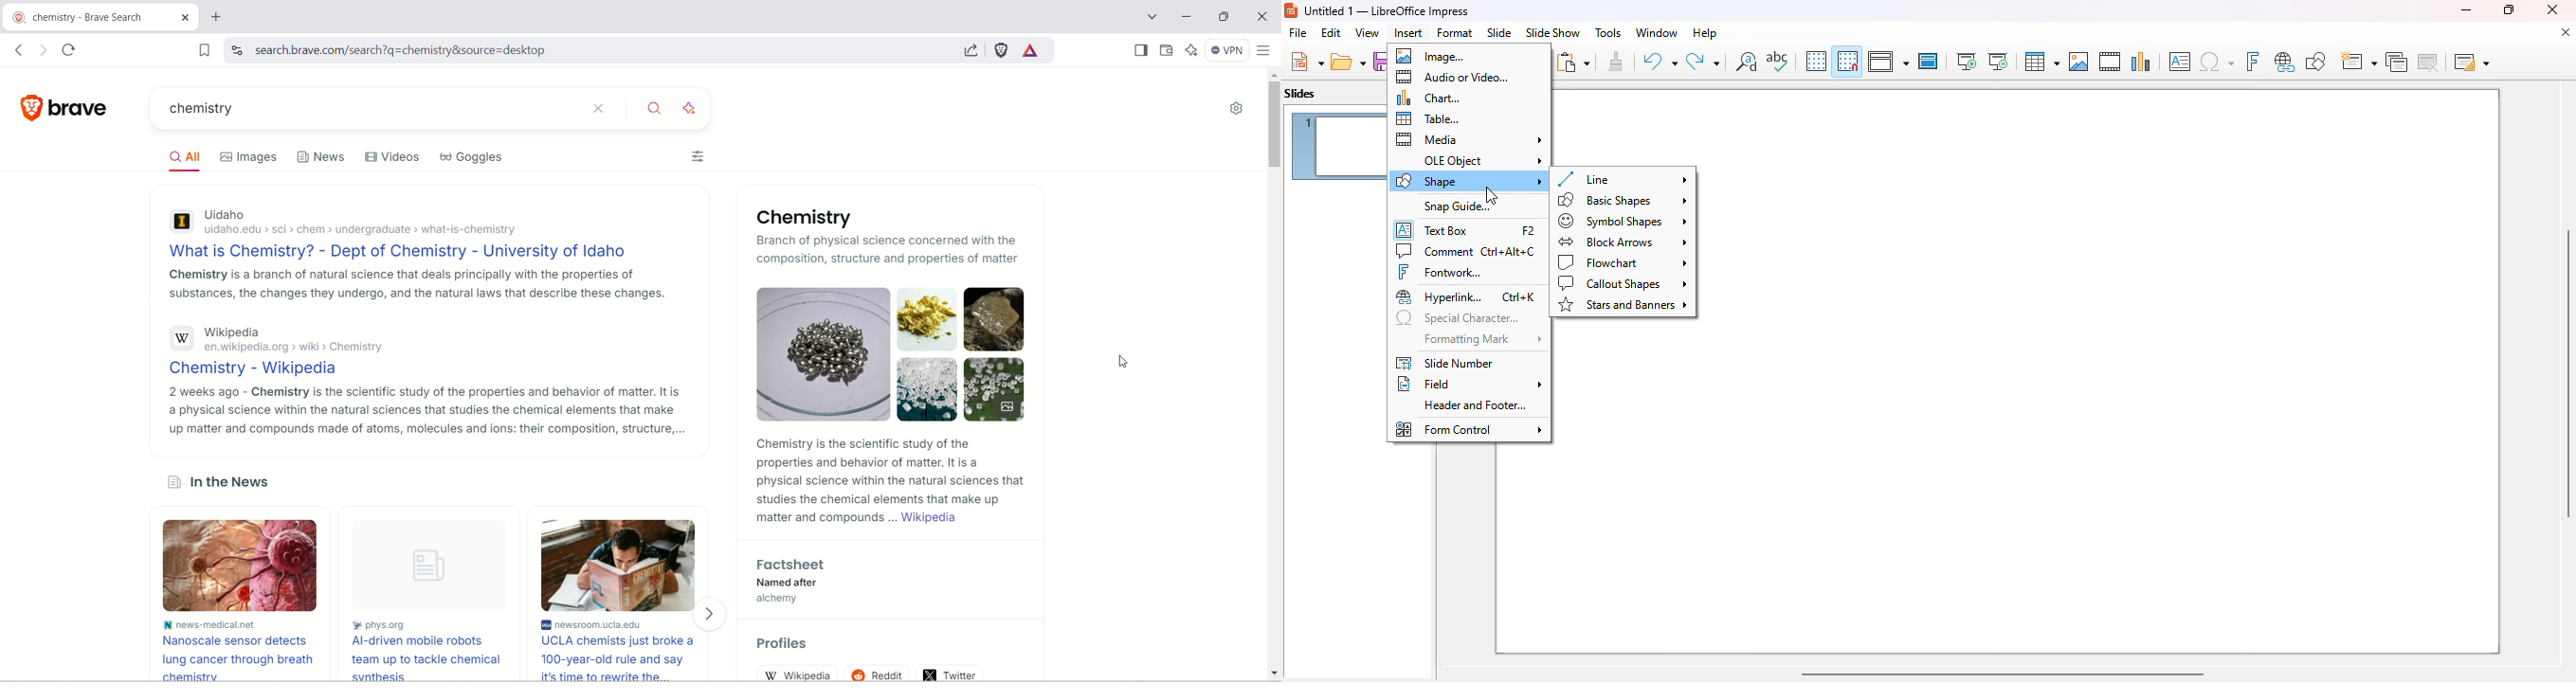  I want to click on forward, so click(712, 615).